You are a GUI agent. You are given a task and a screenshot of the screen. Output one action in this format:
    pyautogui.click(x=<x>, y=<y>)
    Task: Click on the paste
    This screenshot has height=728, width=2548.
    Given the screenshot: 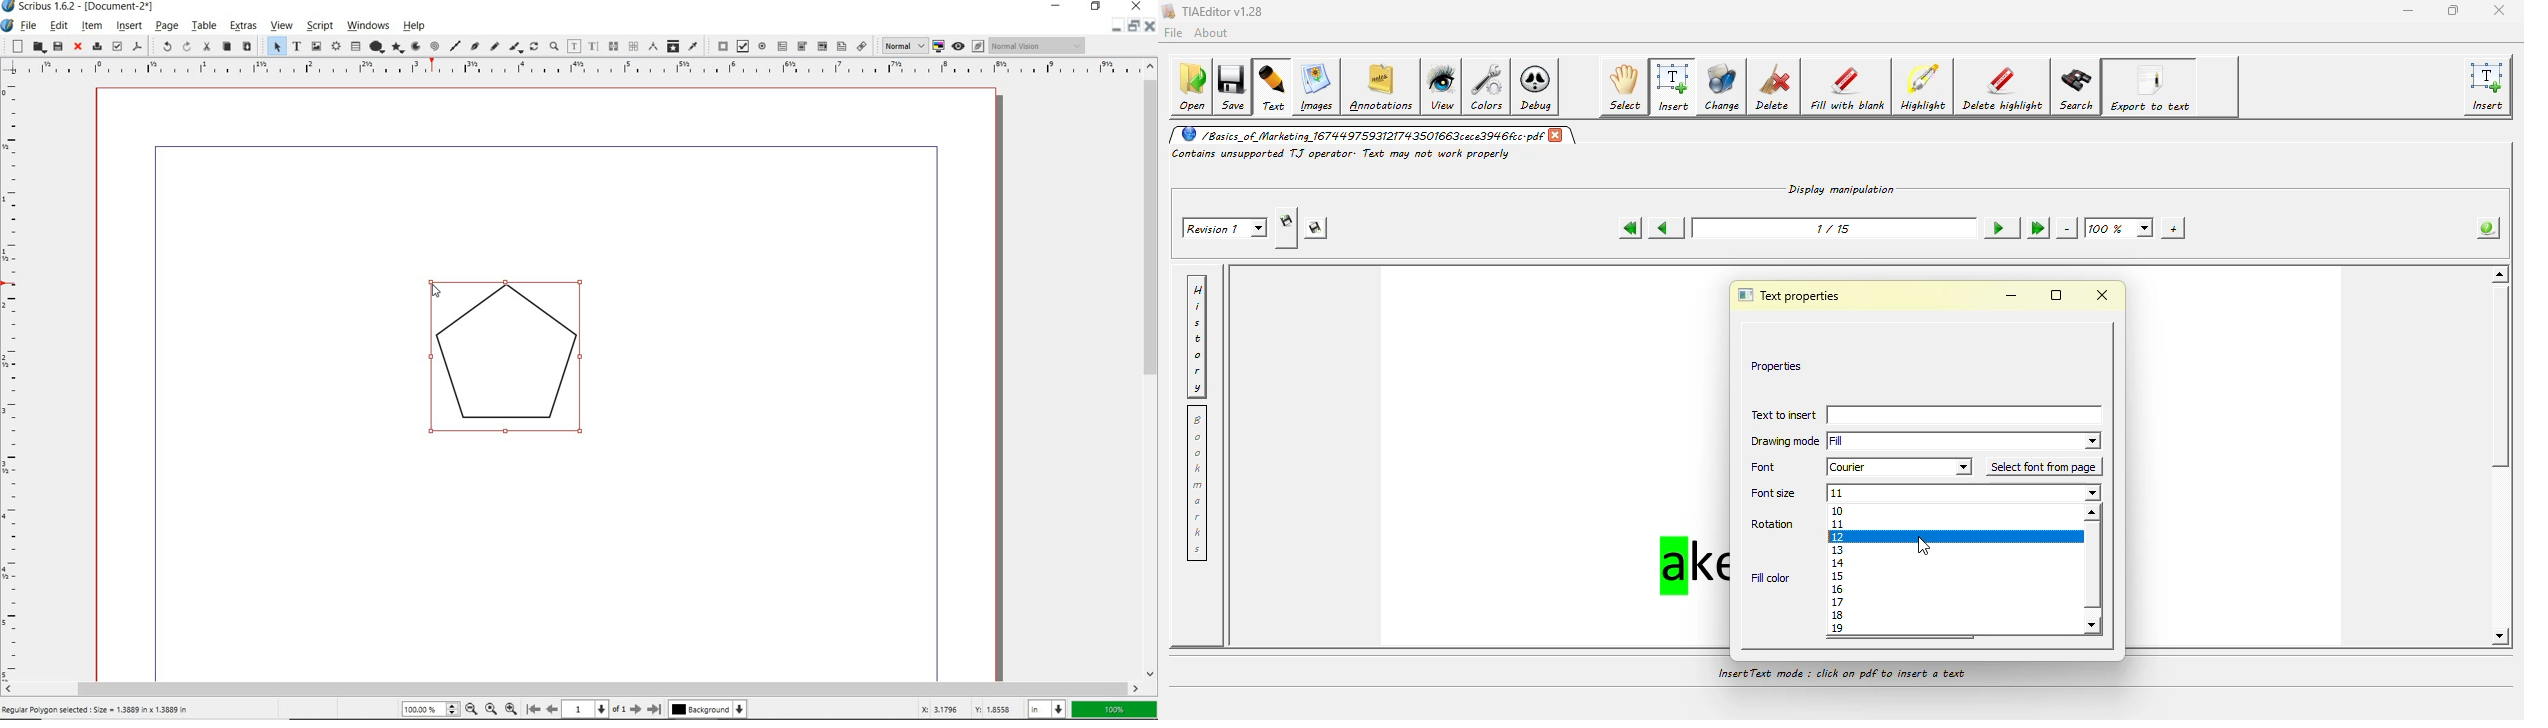 What is the action you would take?
    pyautogui.click(x=247, y=47)
    